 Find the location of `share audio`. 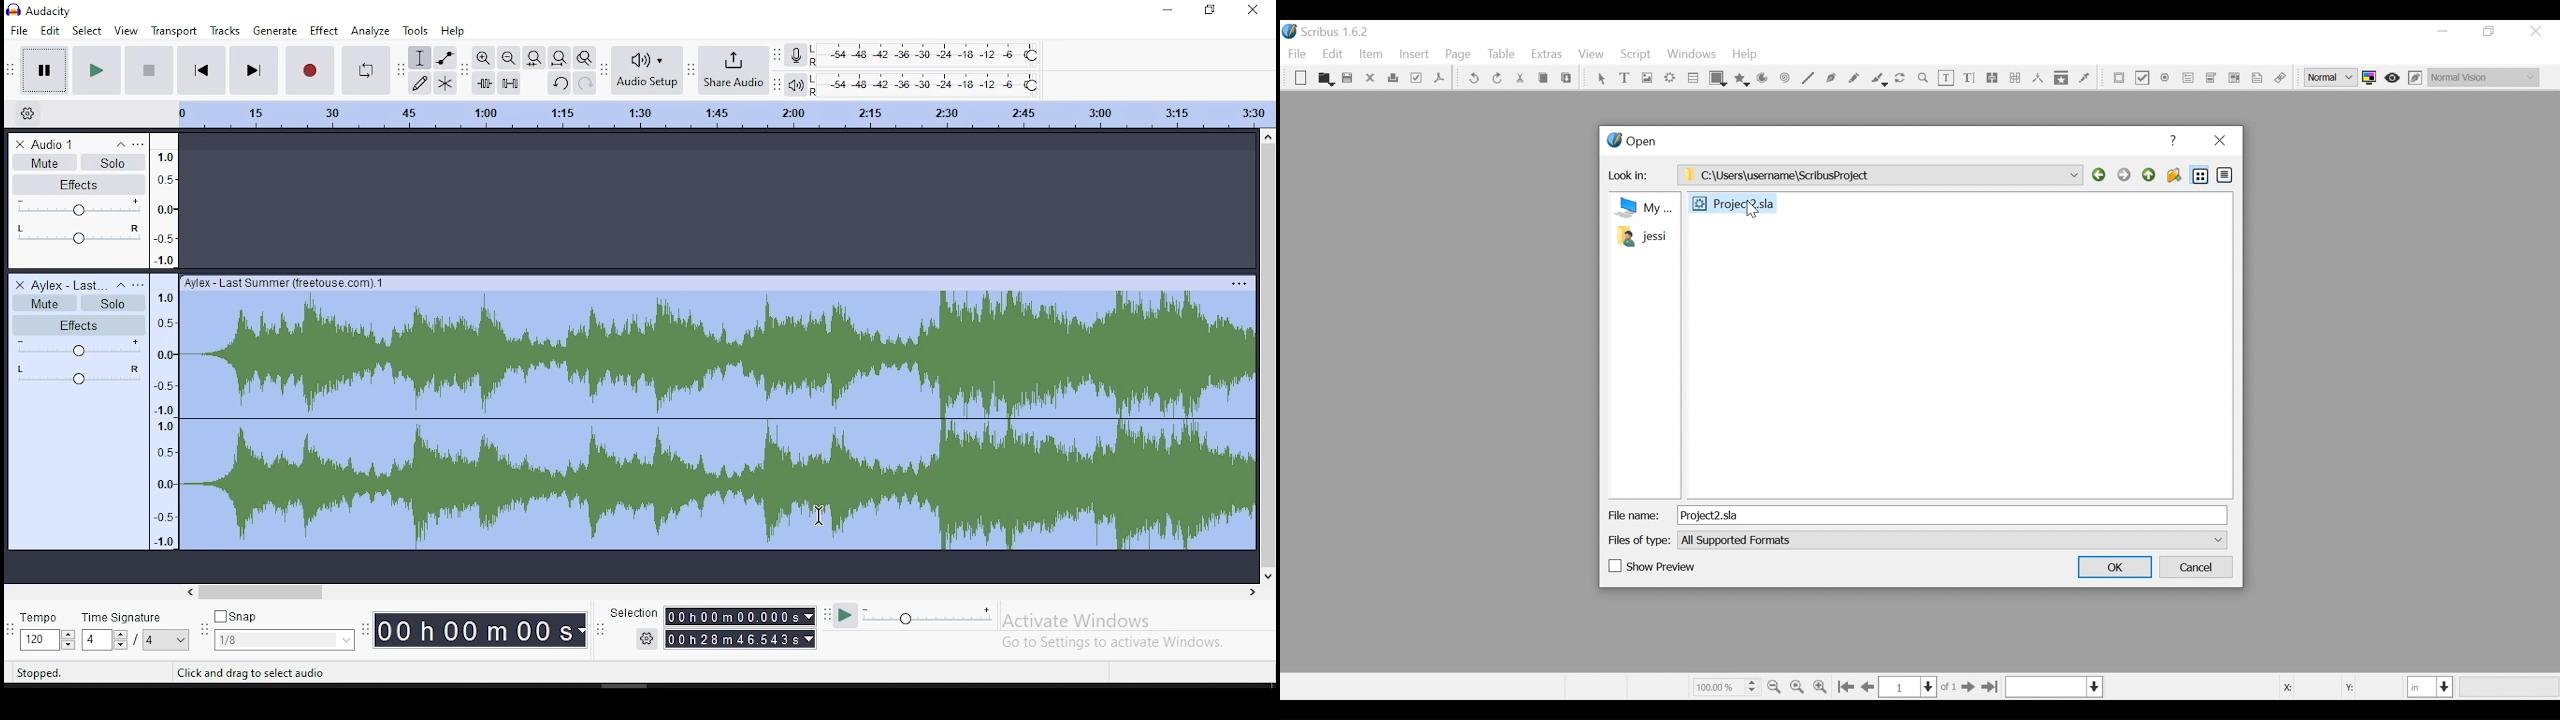

share audio is located at coordinates (730, 69).